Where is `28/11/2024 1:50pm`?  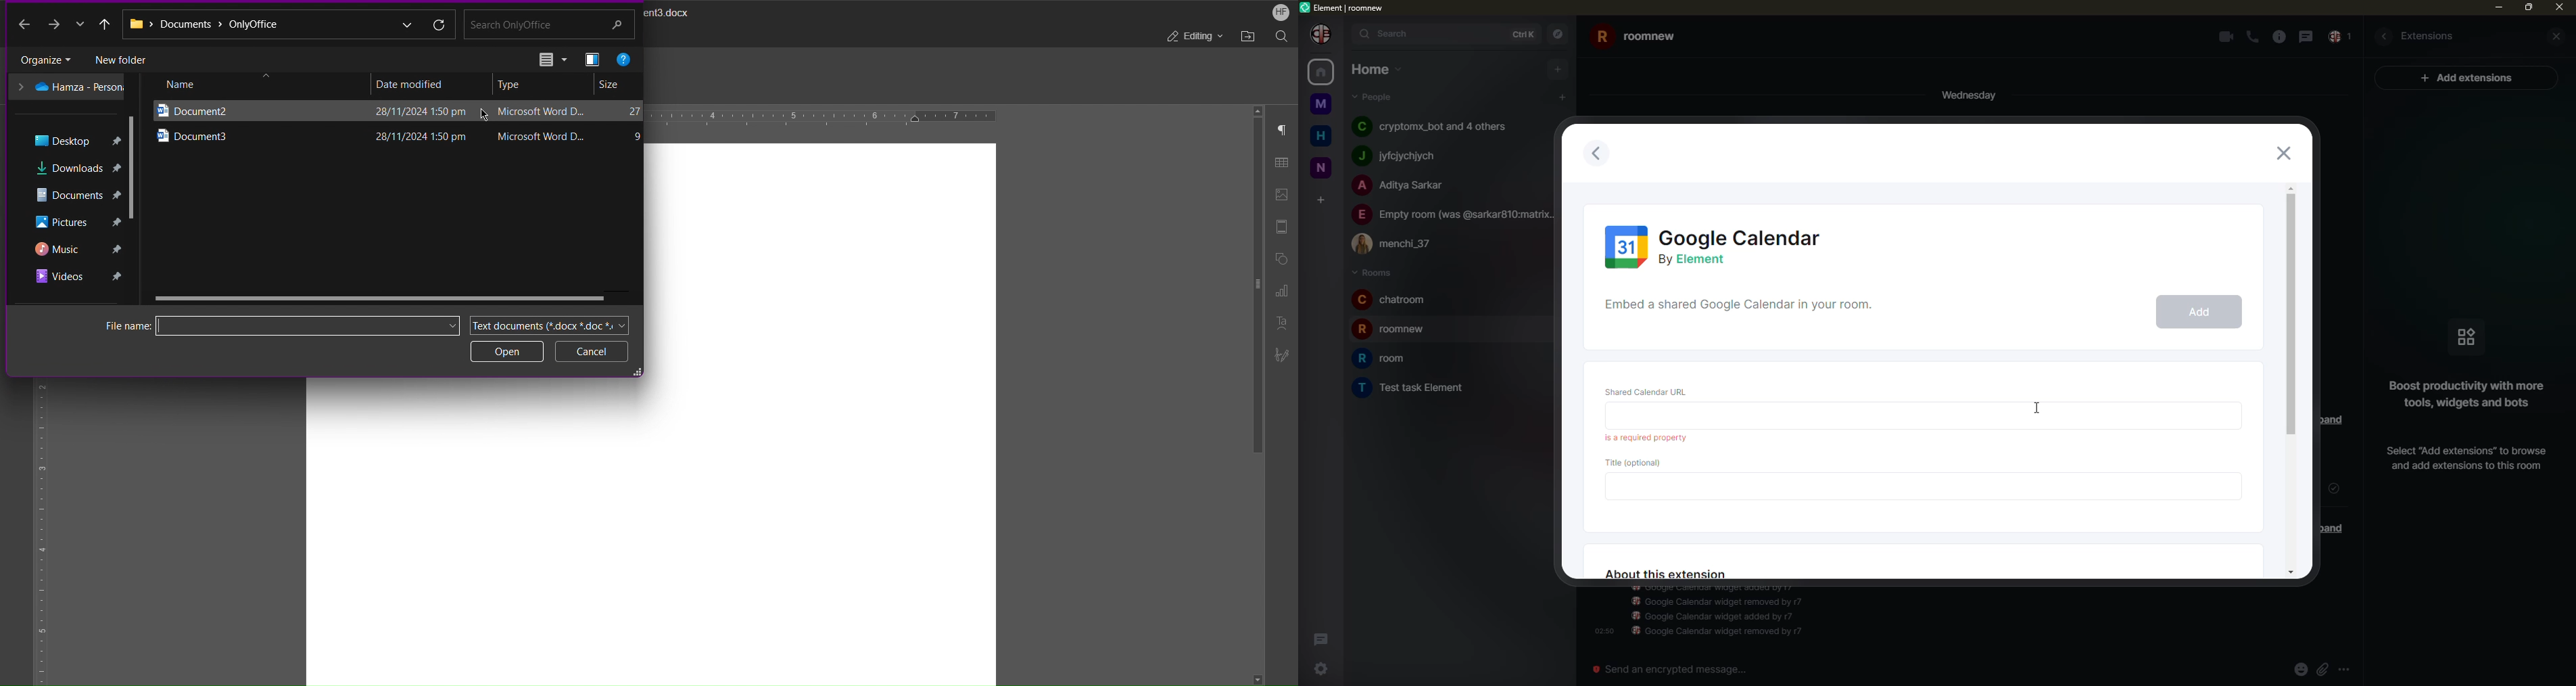
28/11/2024 1:50pm is located at coordinates (418, 135).